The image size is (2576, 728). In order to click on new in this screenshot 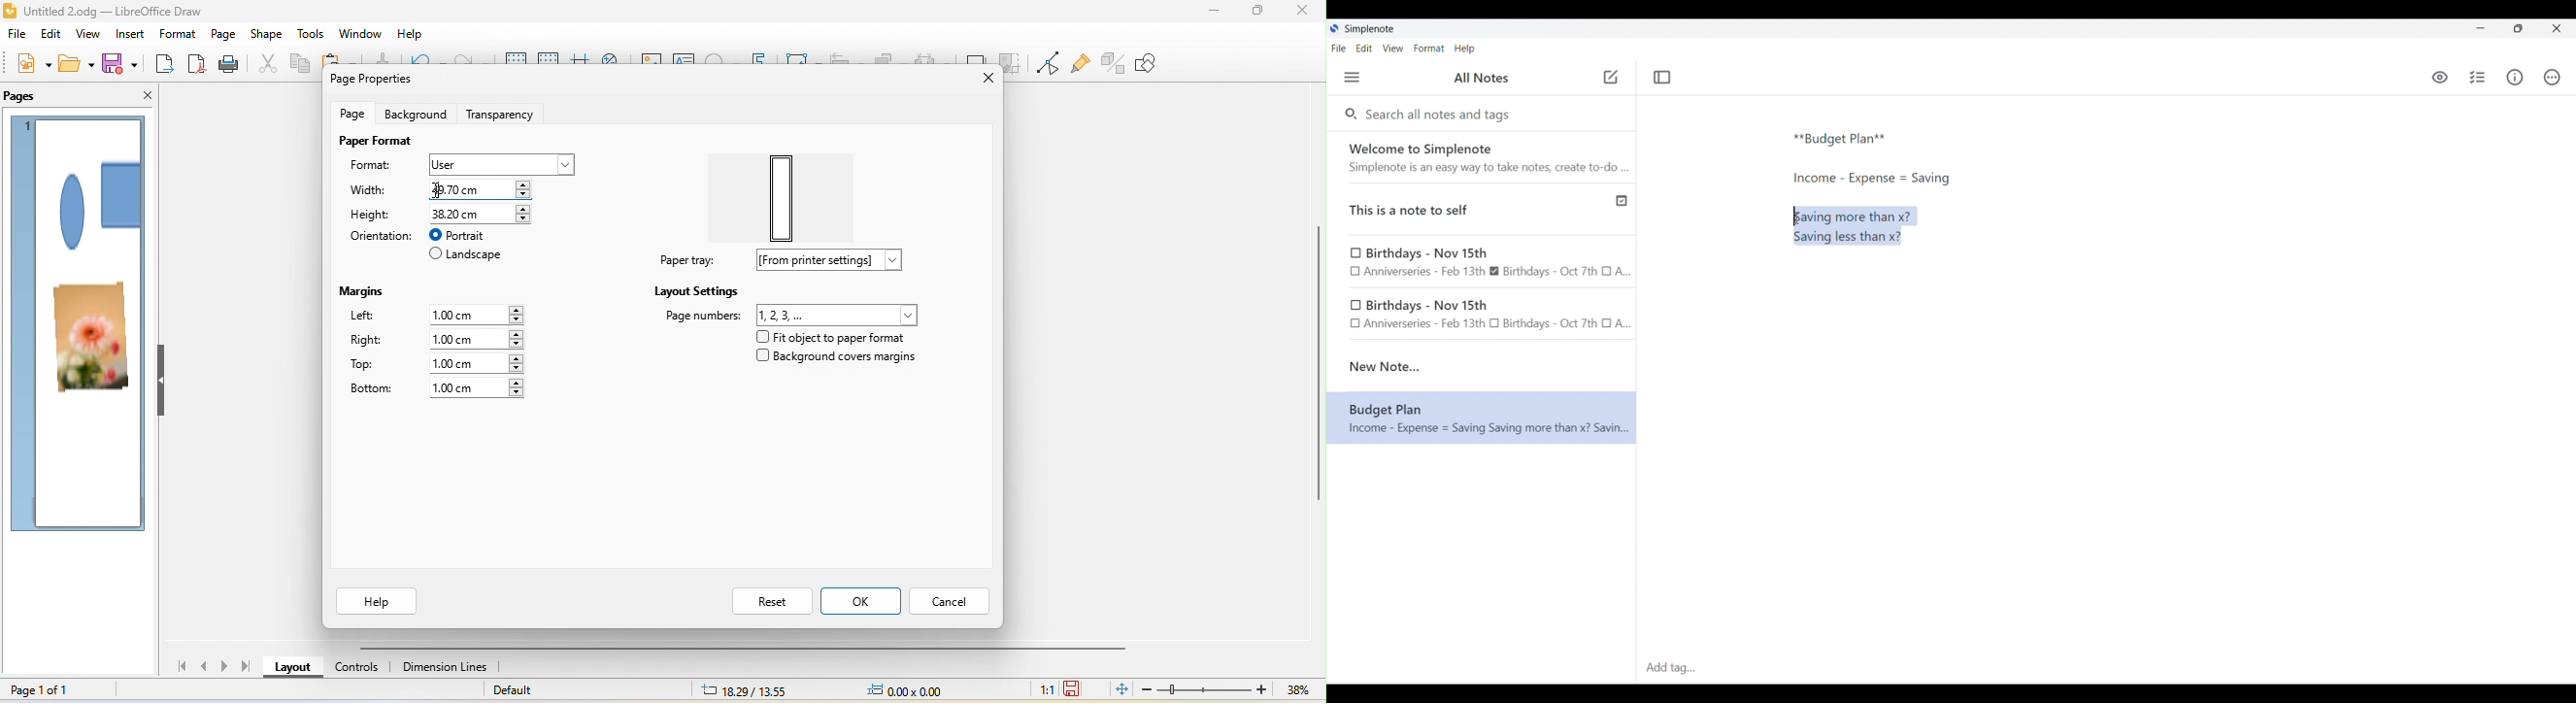, I will do `click(26, 66)`.